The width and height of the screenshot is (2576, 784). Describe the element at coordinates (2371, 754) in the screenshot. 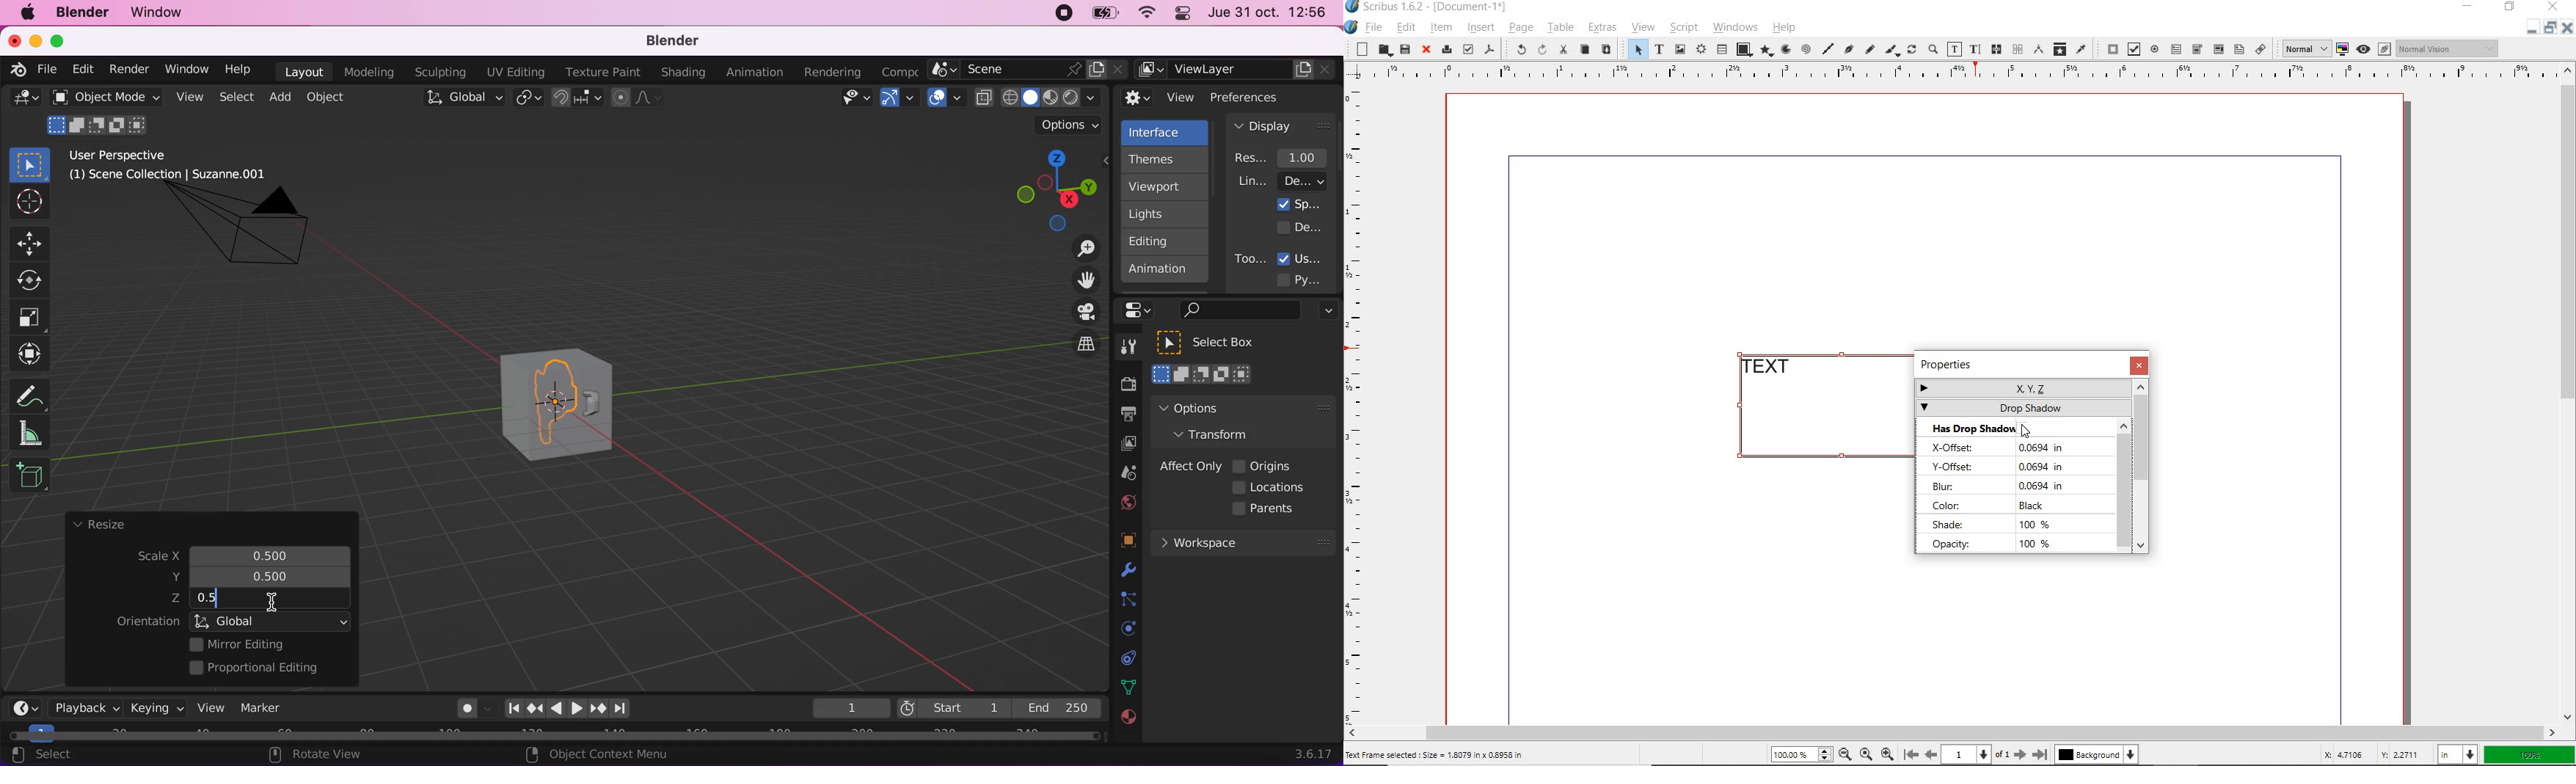

I see `cursor coordinates` at that location.